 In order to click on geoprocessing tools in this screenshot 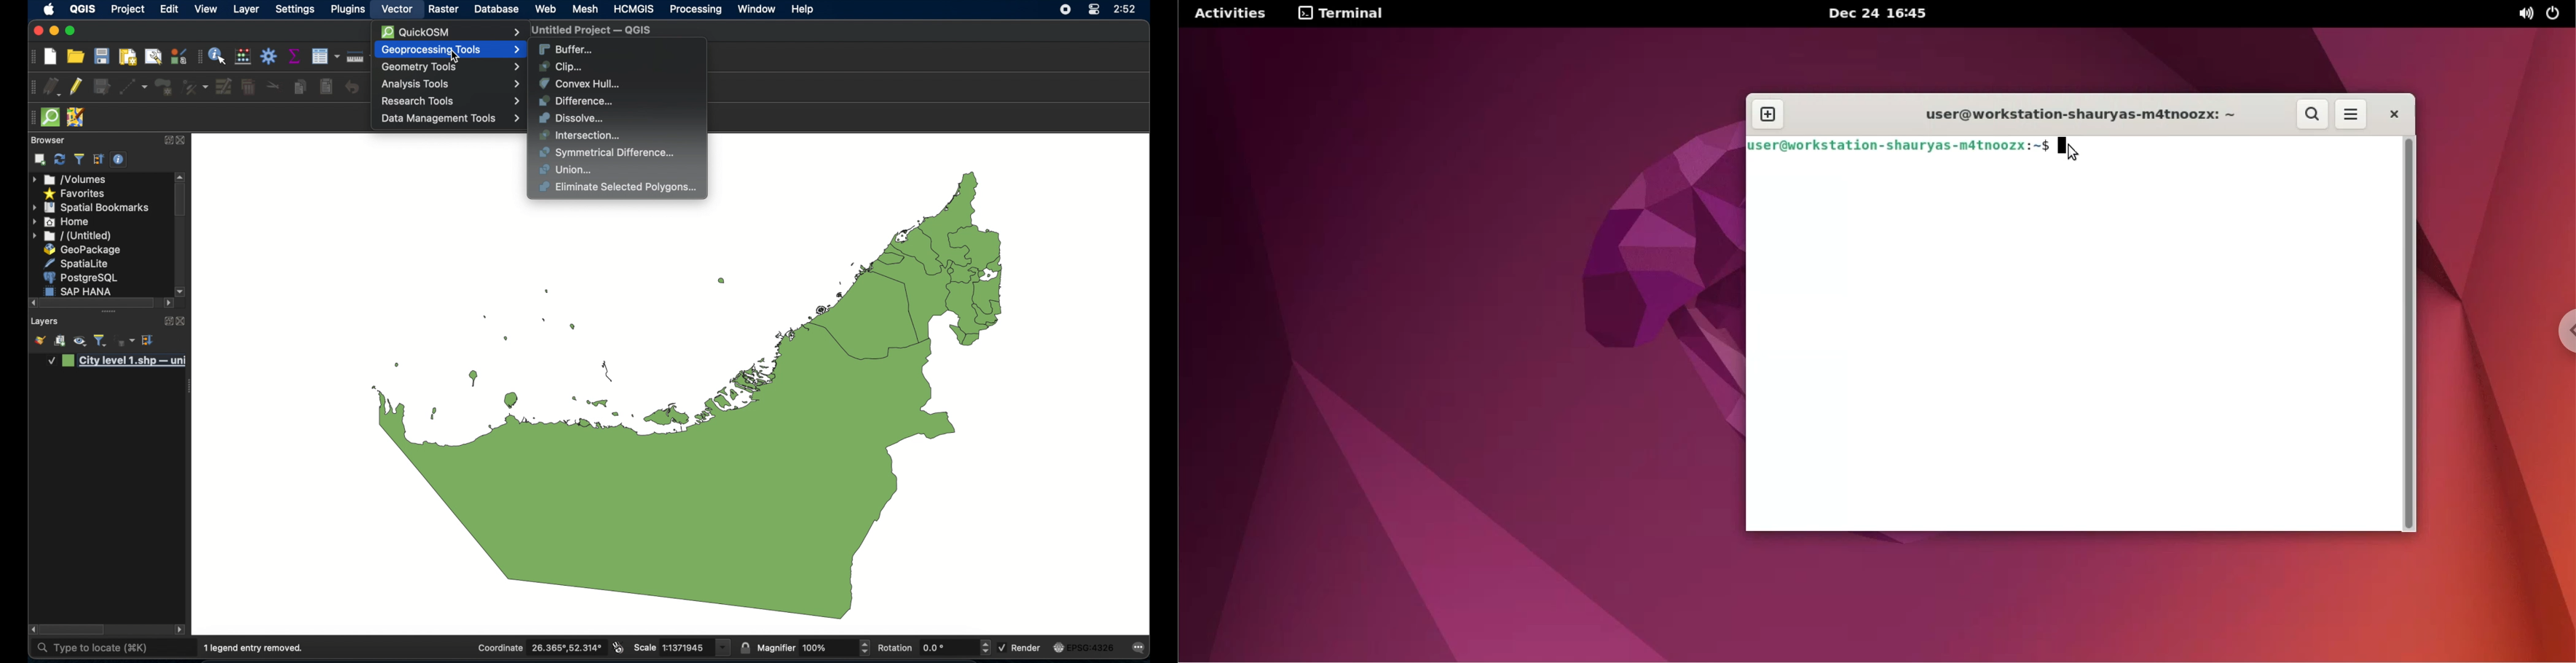, I will do `click(449, 50)`.